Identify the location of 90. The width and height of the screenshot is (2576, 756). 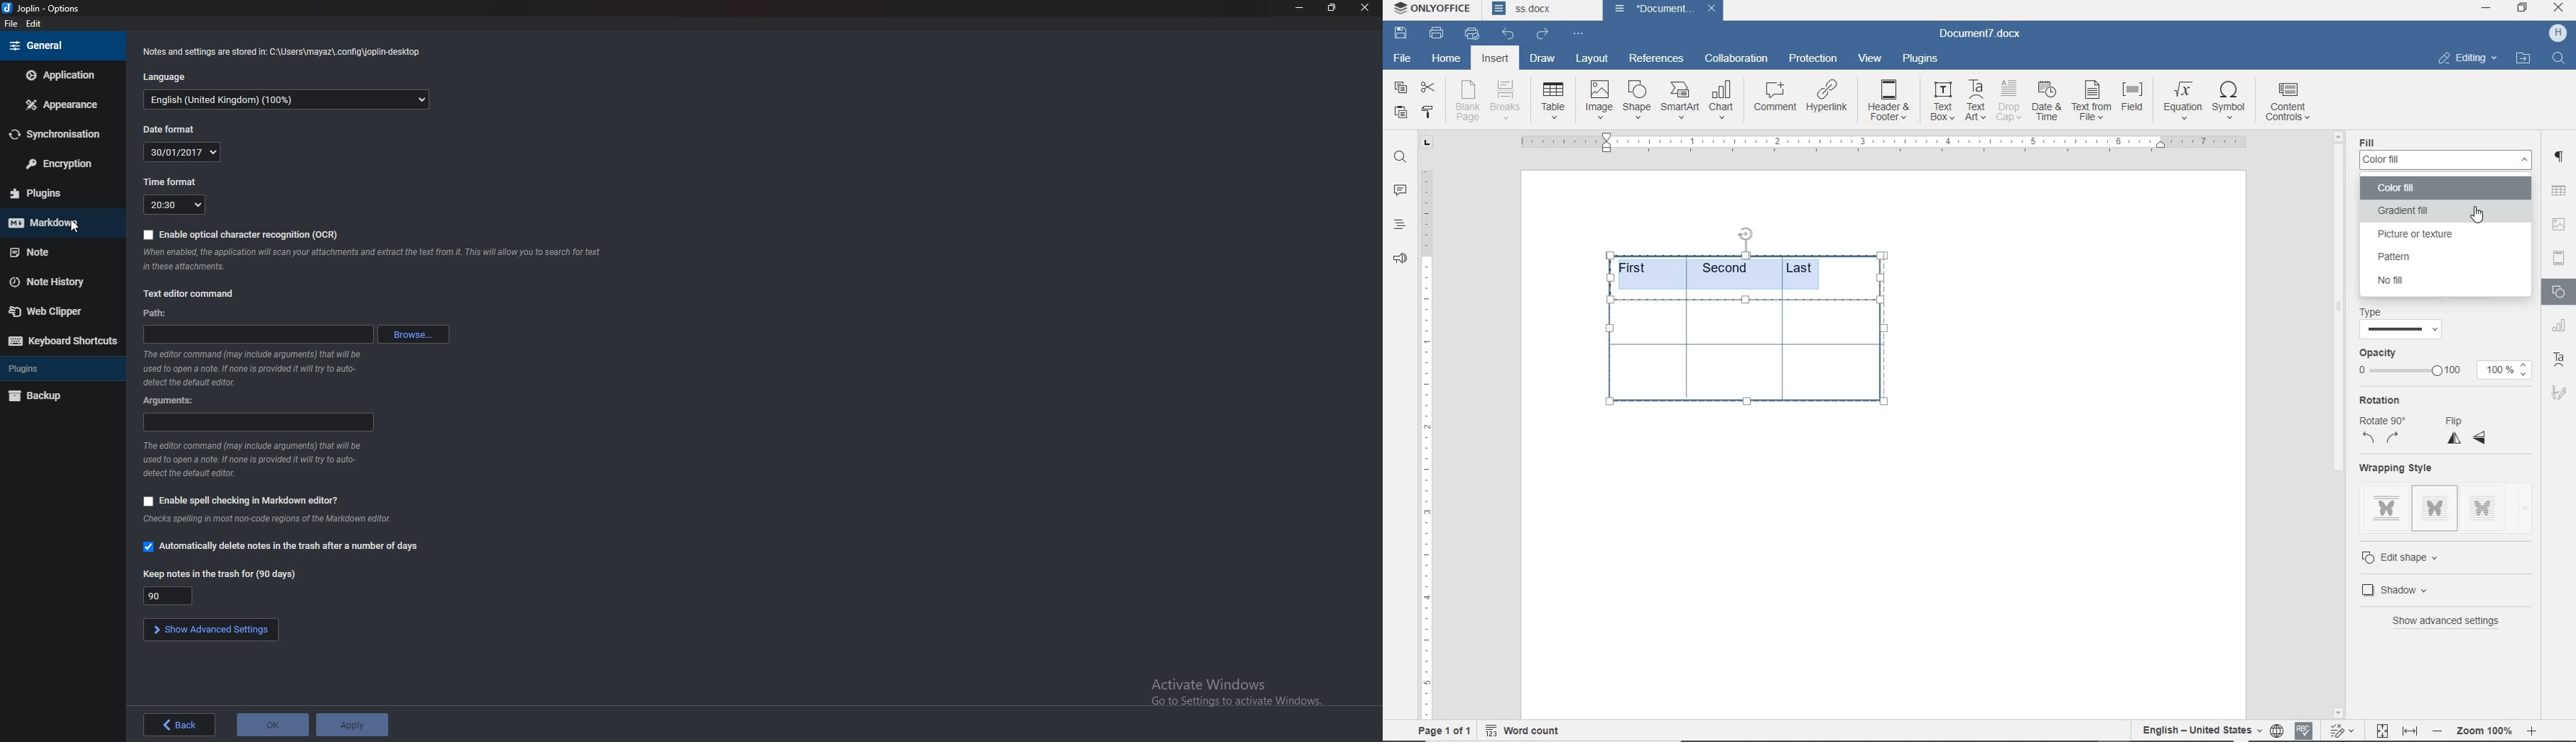
(169, 596).